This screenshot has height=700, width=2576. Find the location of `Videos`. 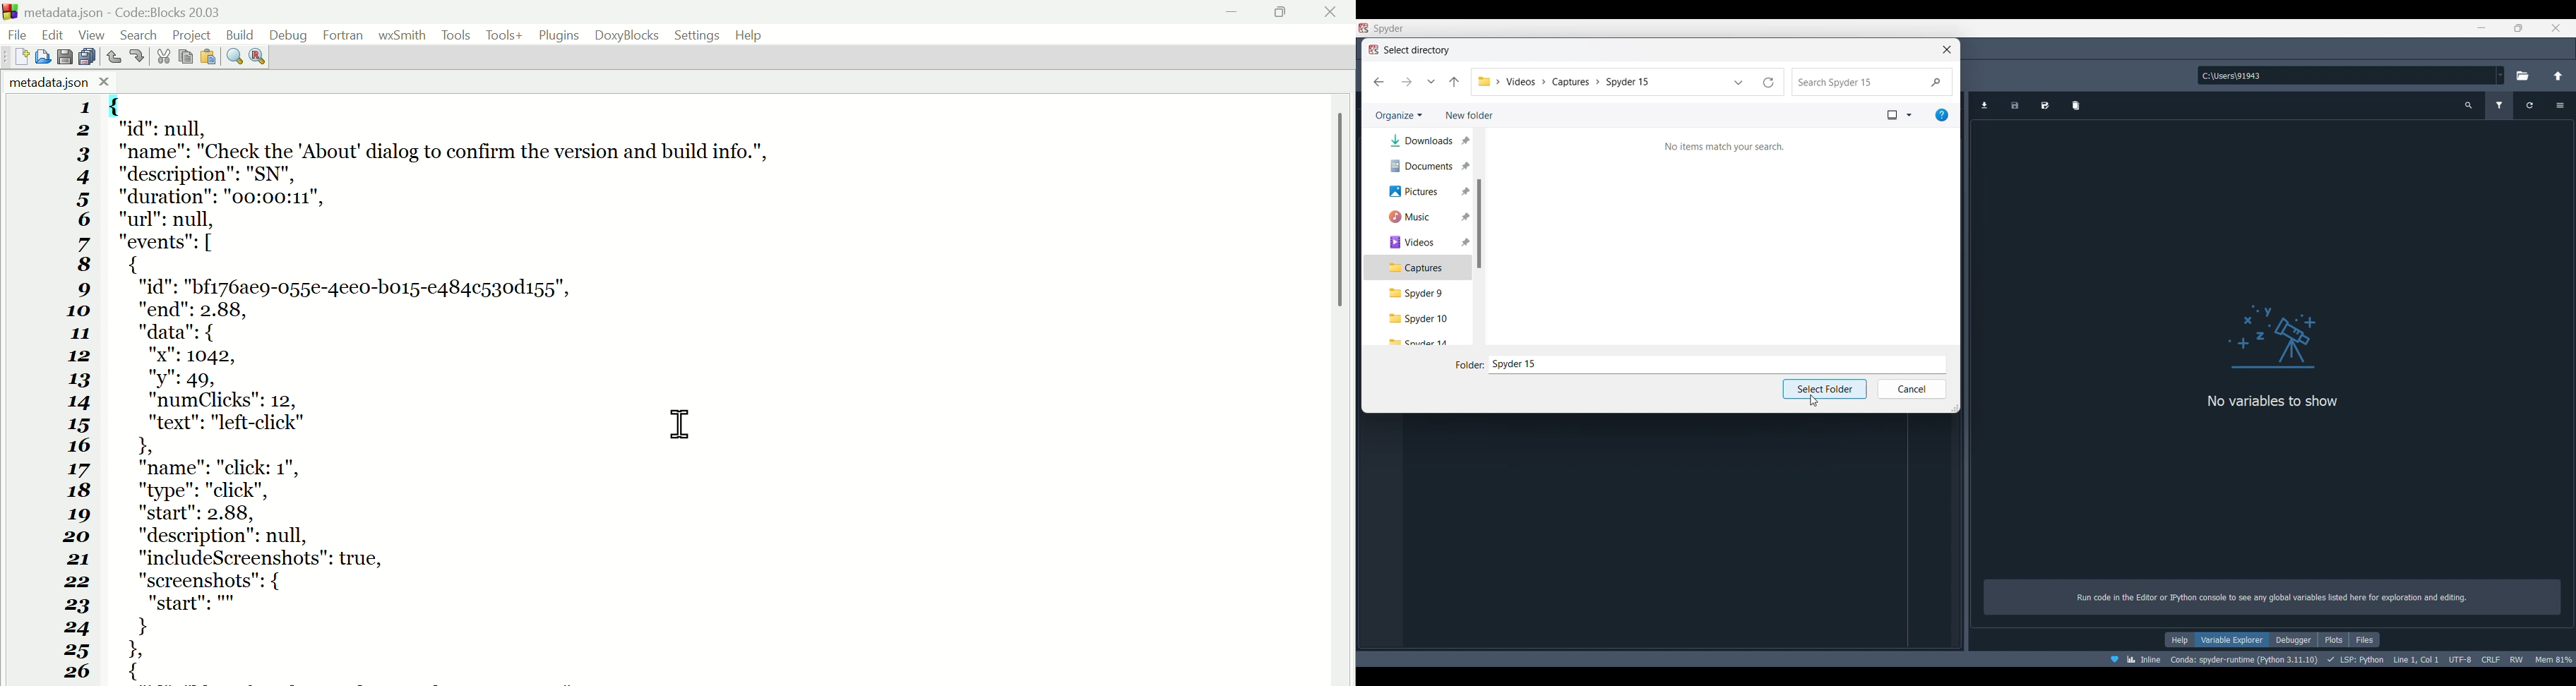

Videos is located at coordinates (1421, 242).